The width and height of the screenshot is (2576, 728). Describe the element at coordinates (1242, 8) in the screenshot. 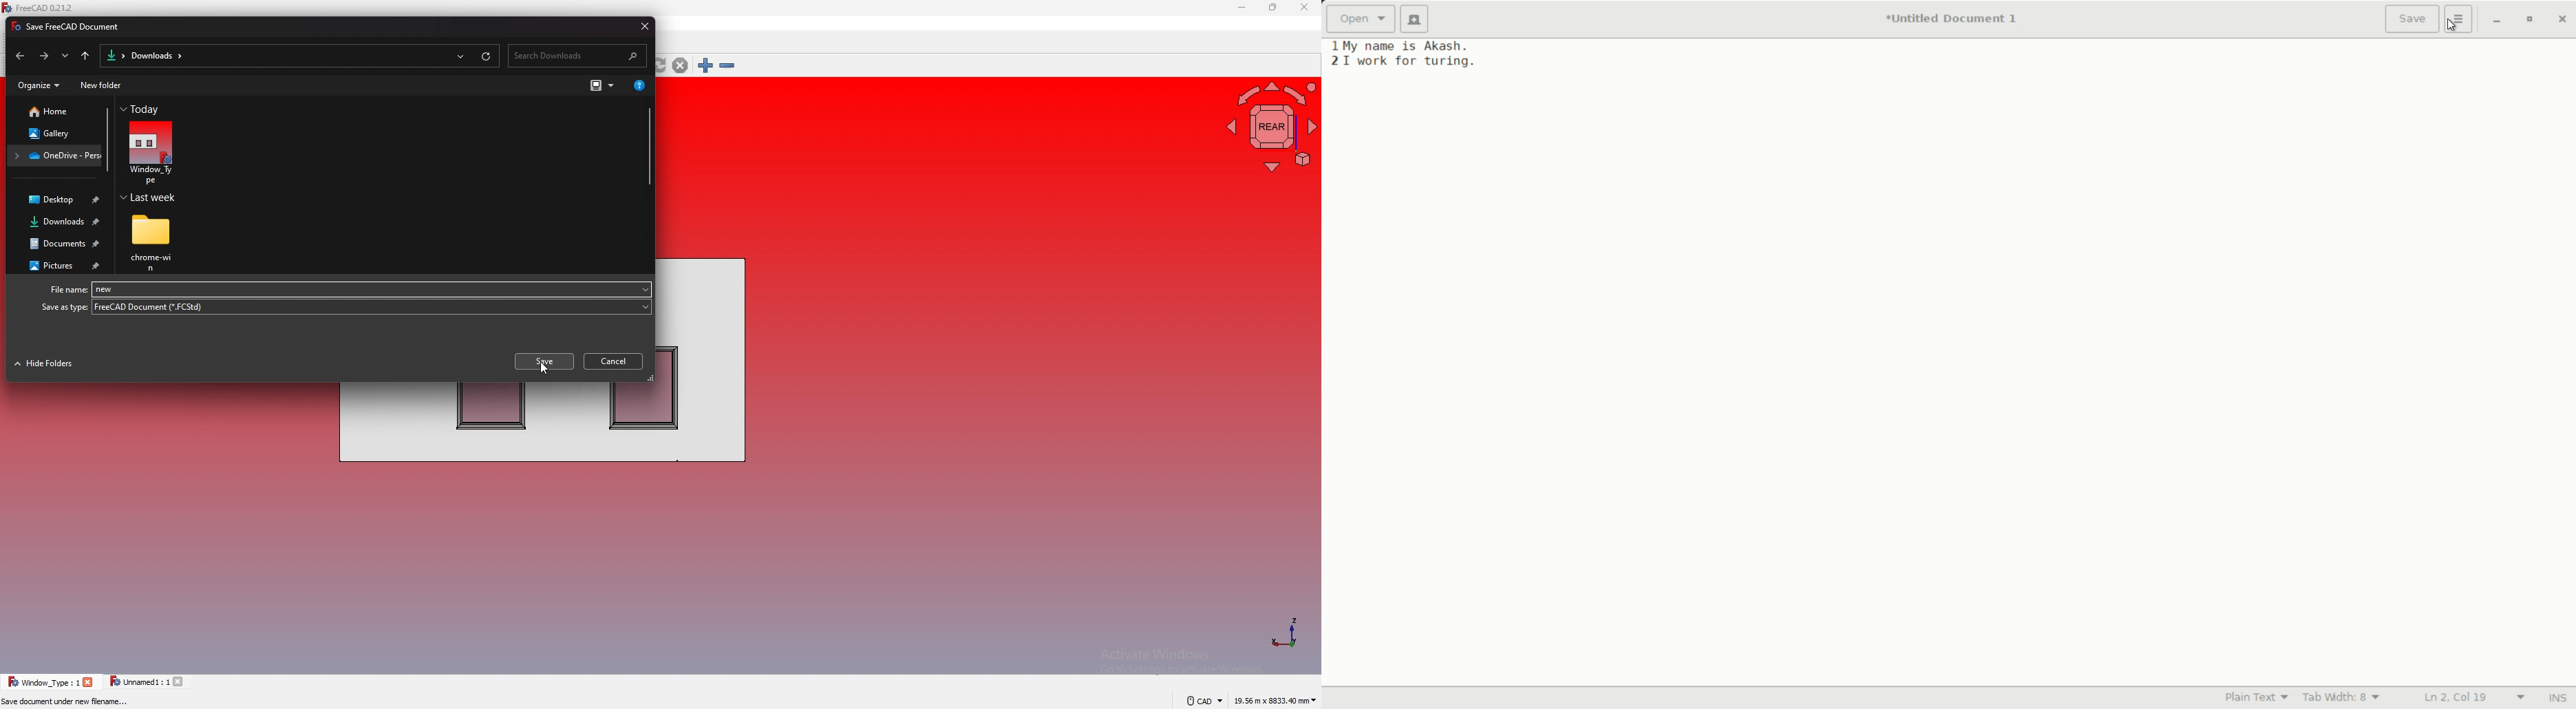

I see `minimize` at that location.